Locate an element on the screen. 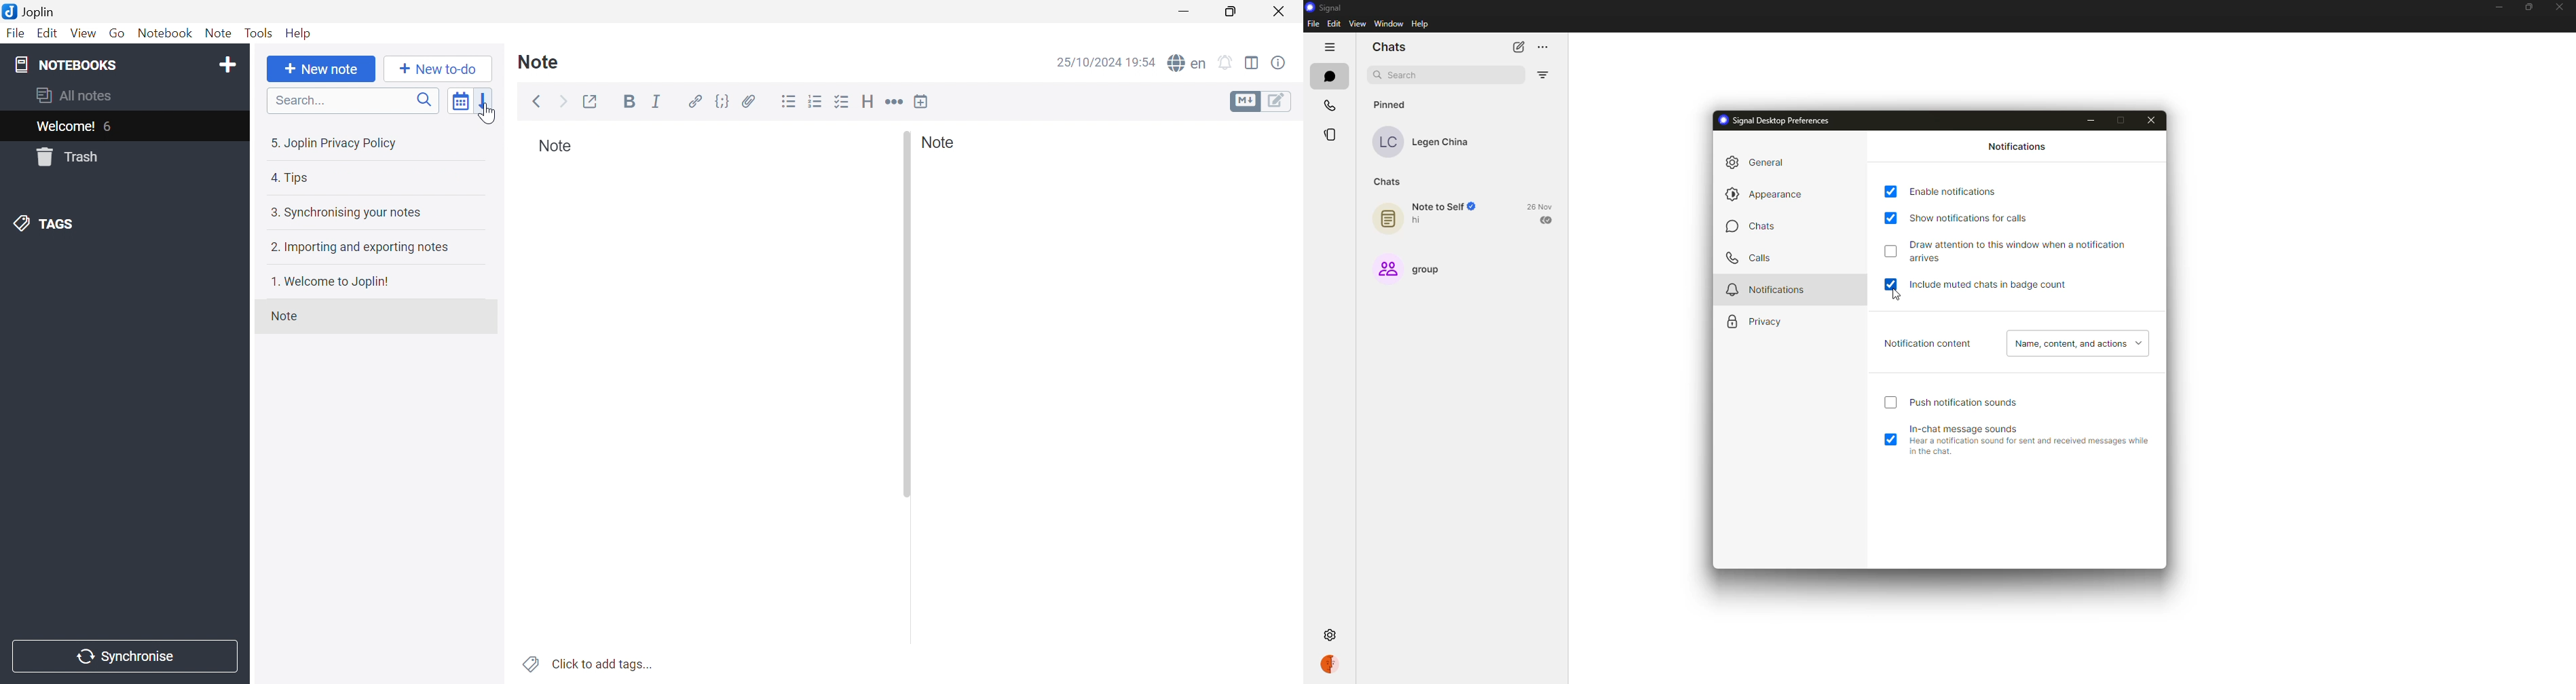  Minimize is located at coordinates (1184, 11).